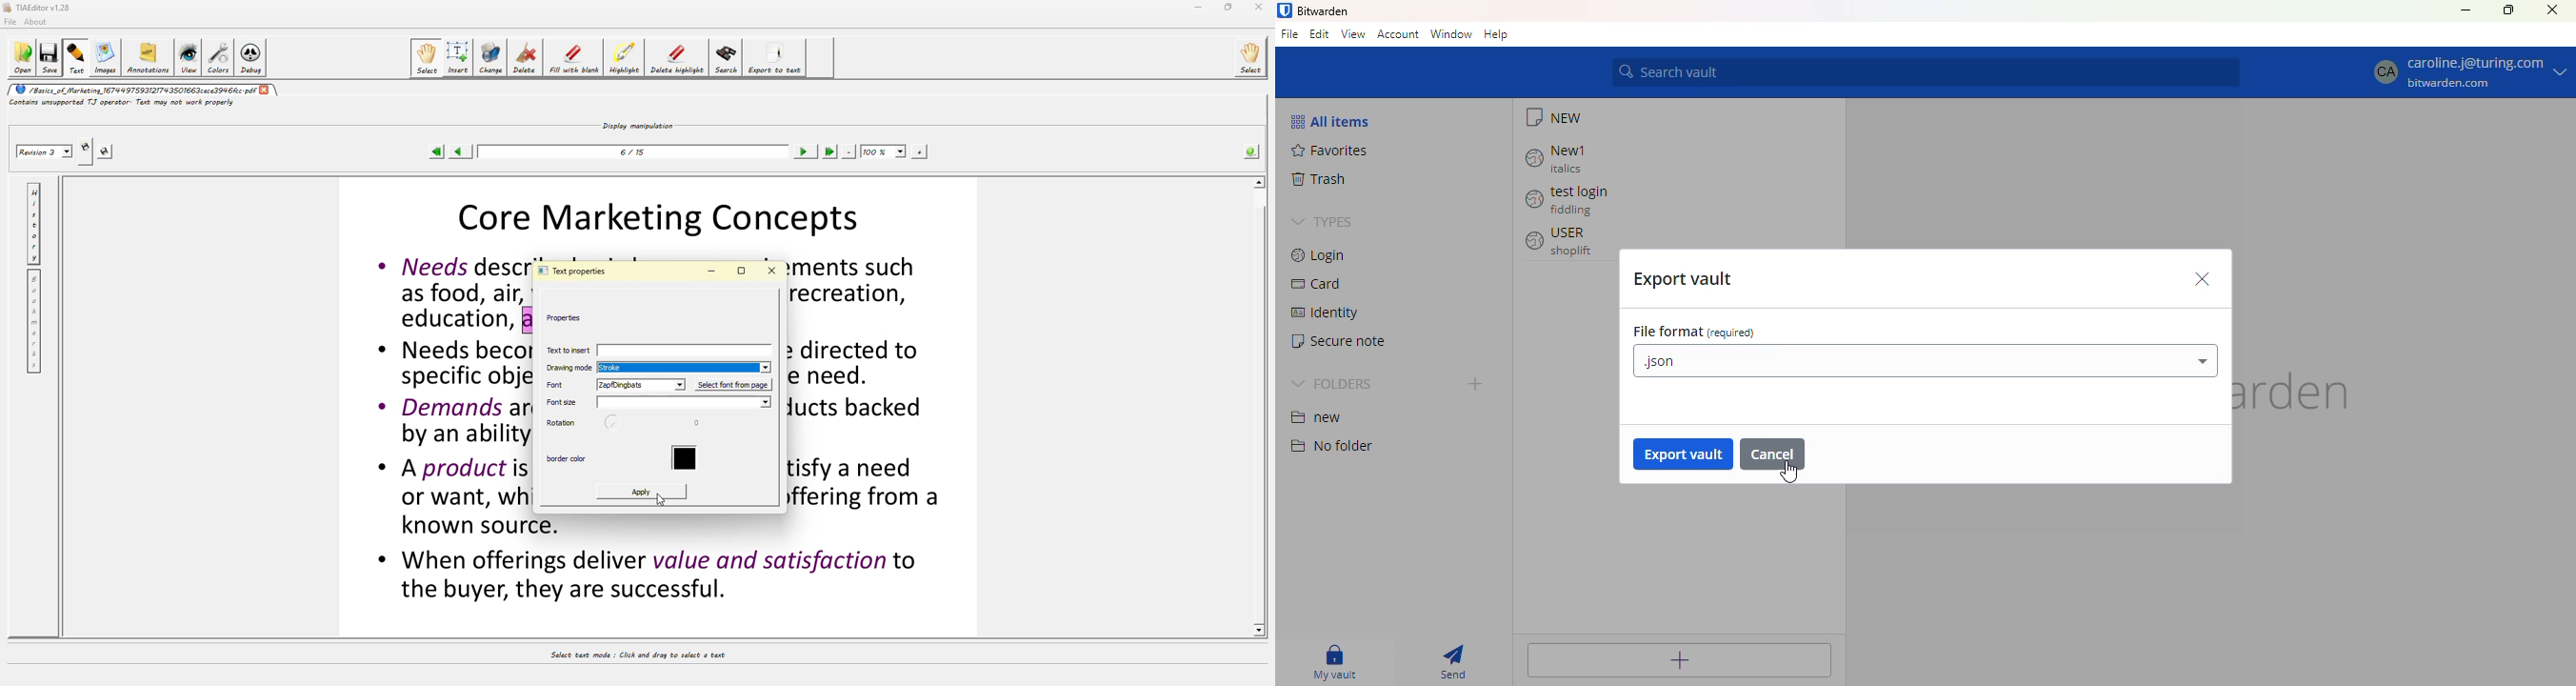 The image size is (2576, 700). What do you see at coordinates (1695, 332) in the screenshot?
I see `file format (required)` at bounding box center [1695, 332].